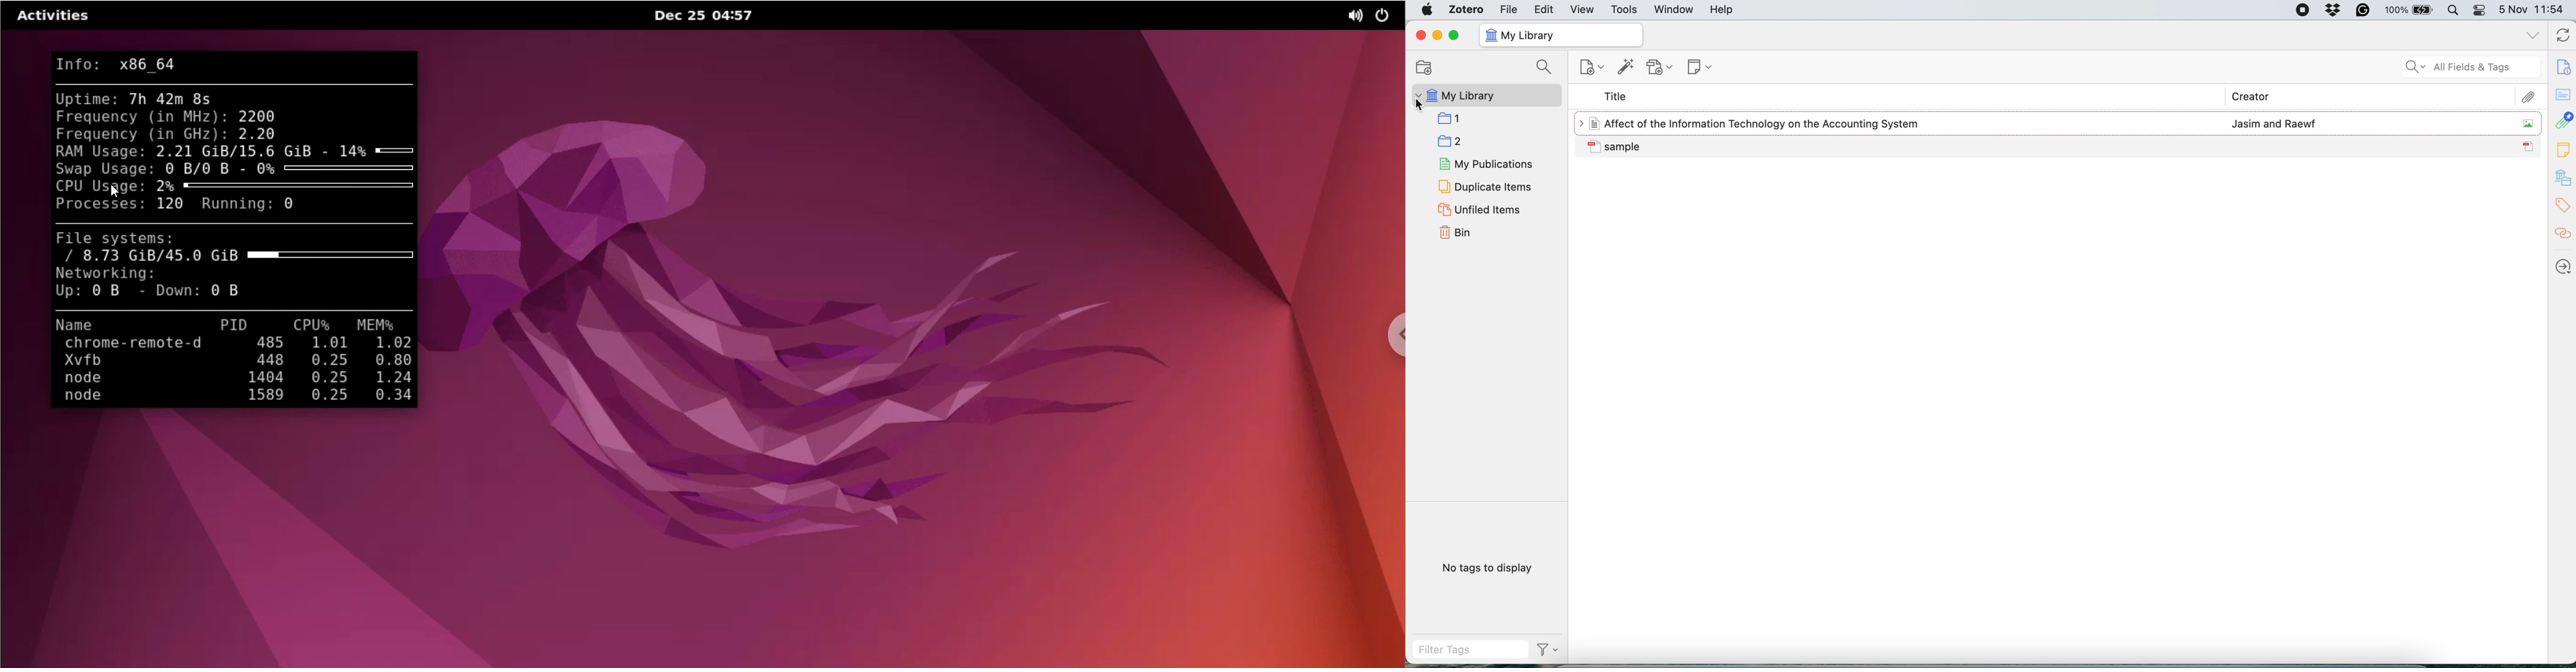  Describe the element at coordinates (1560, 35) in the screenshot. I see `my library` at that location.